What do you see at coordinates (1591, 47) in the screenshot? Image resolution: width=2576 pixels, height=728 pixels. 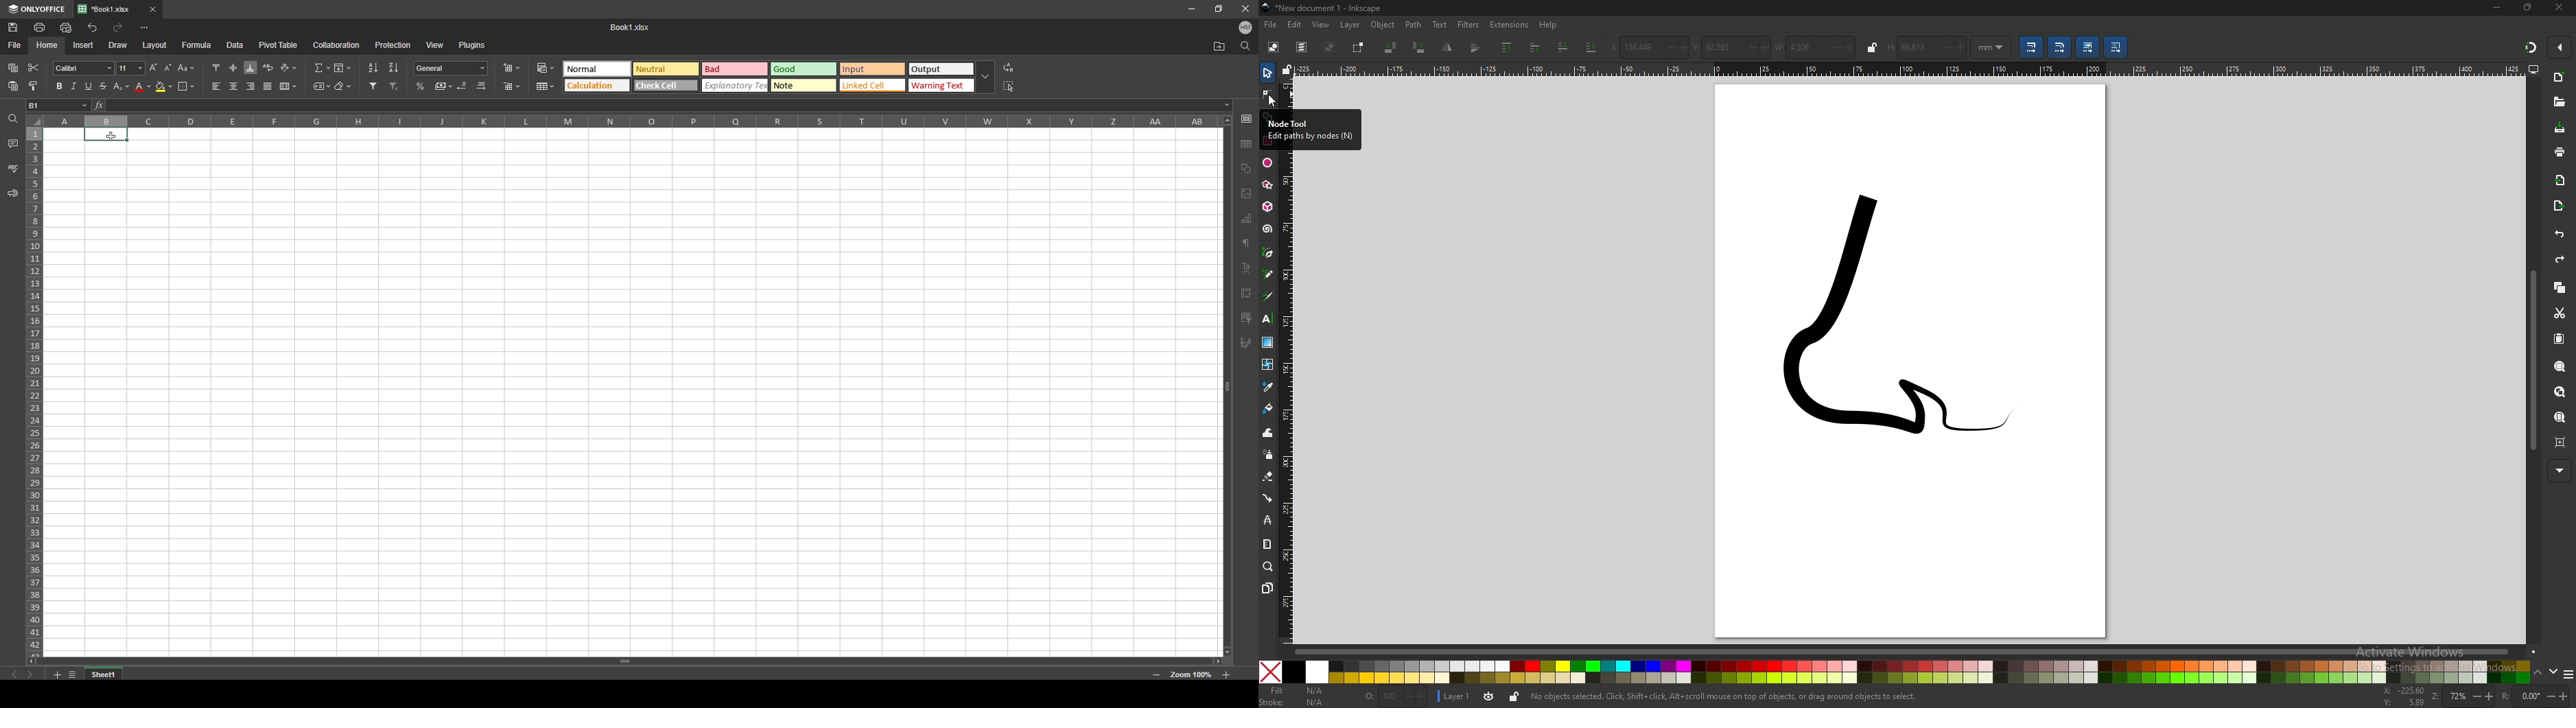 I see `lower selection to bottom` at bounding box center [1591, 47].